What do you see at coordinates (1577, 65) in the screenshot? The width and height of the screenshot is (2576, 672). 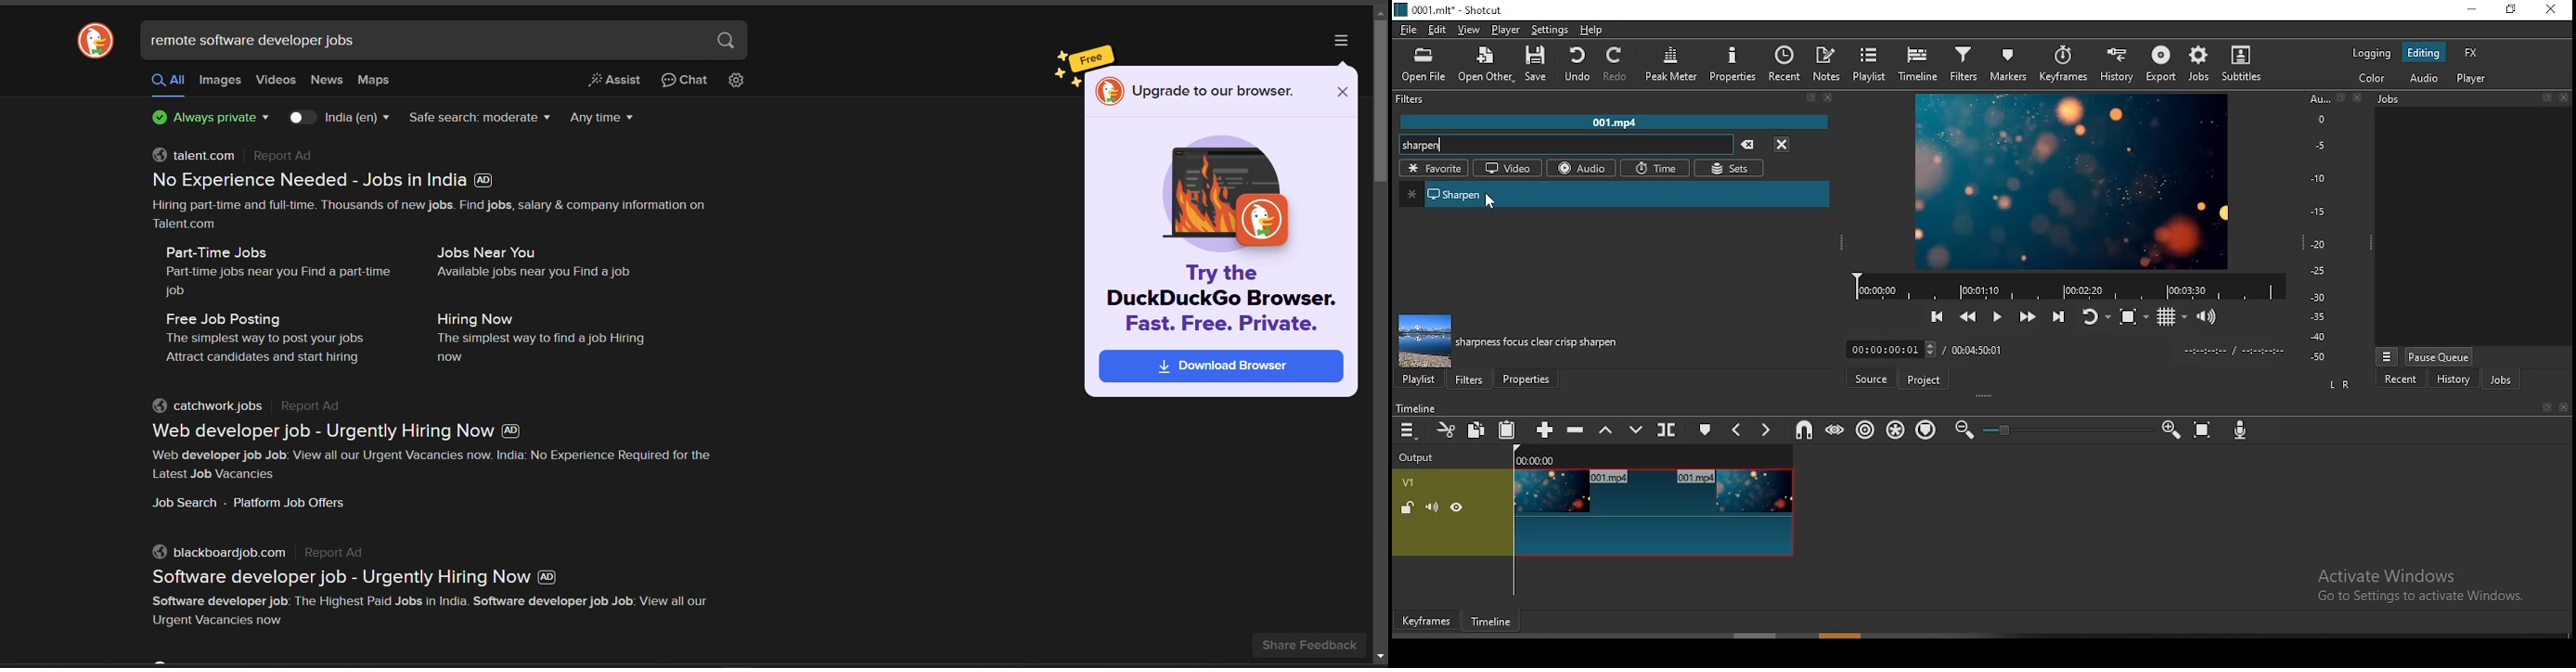 I see `undo` at bounding box center [1577, 65].